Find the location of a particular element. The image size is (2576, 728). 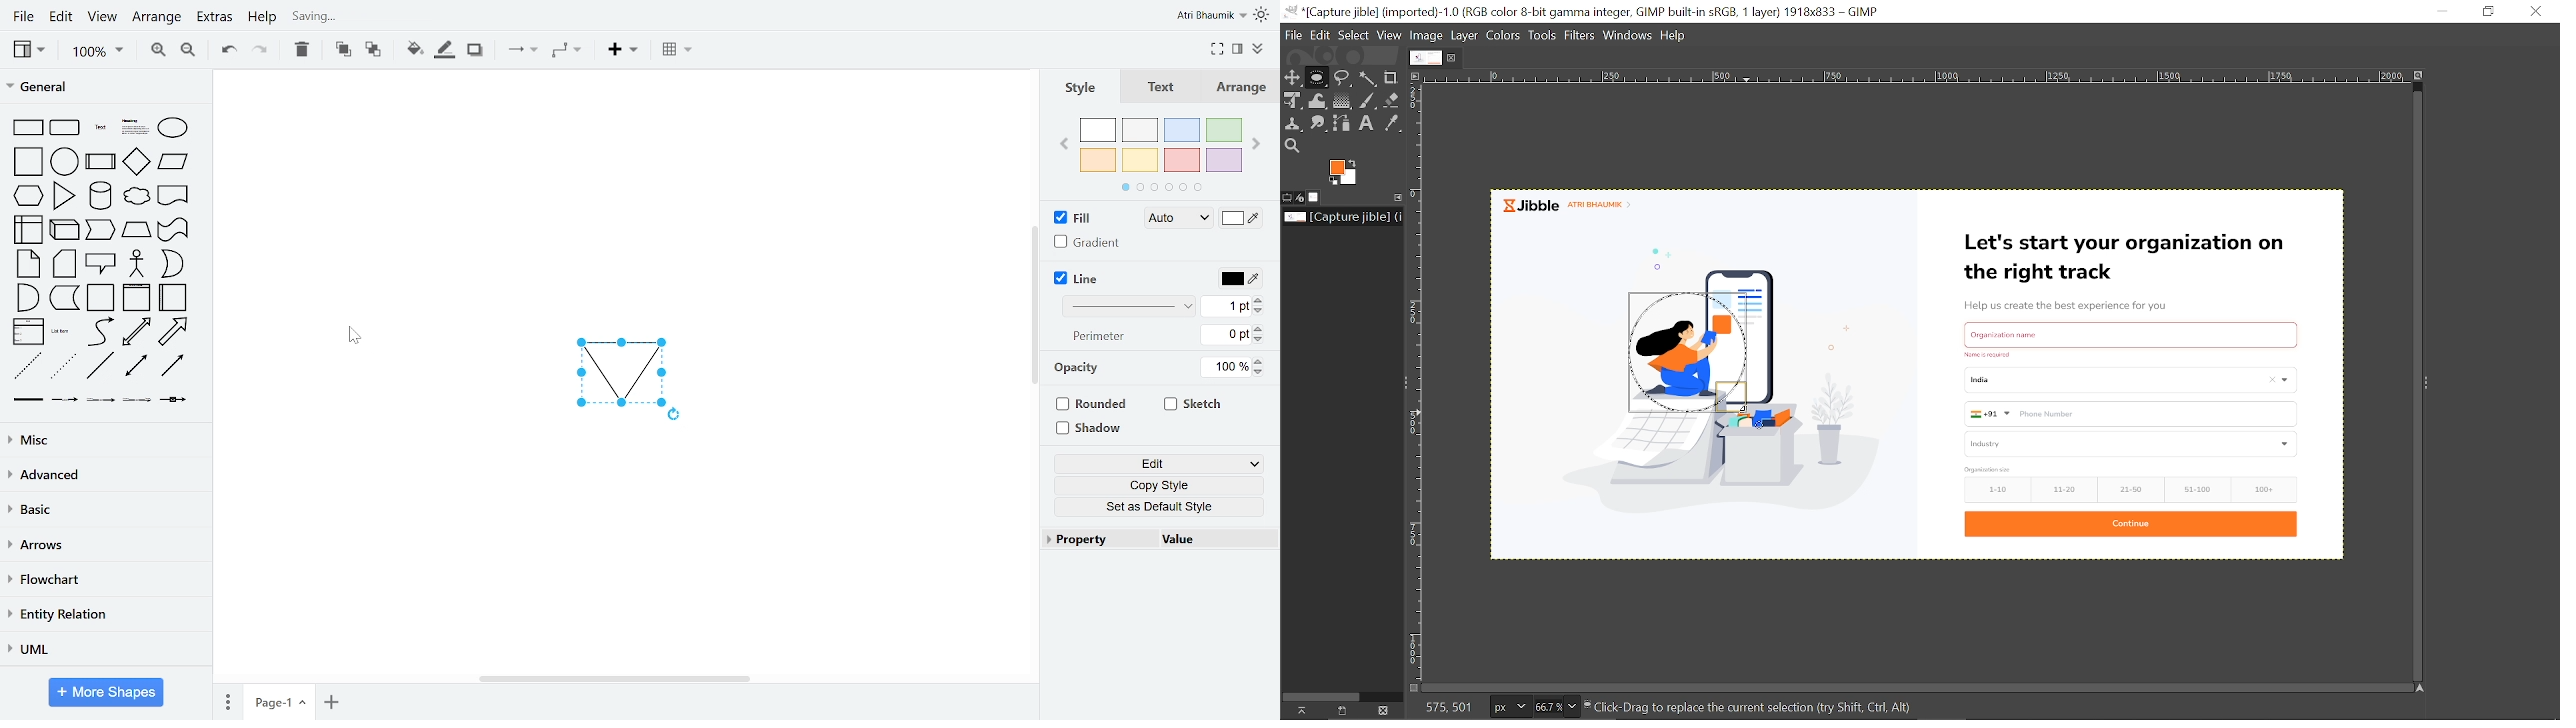

Edit is located at coordinates (1321, 35).